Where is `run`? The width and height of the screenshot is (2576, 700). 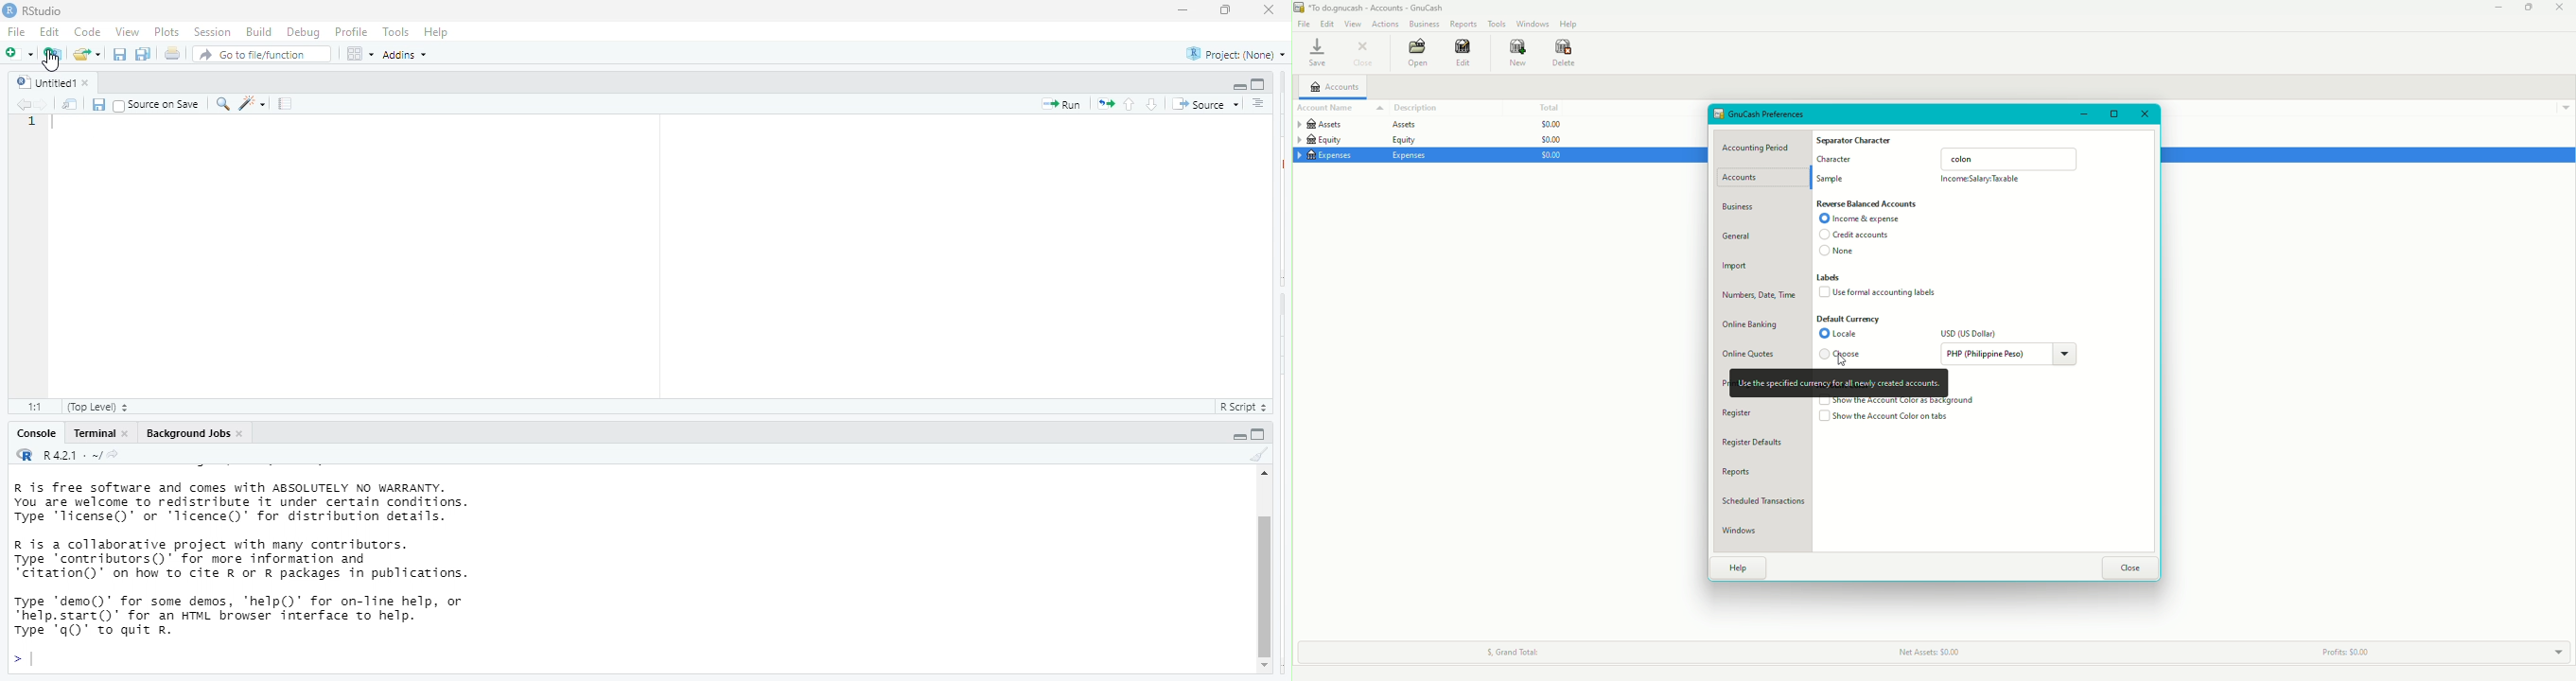
run is located at coordinates (1058, 106).